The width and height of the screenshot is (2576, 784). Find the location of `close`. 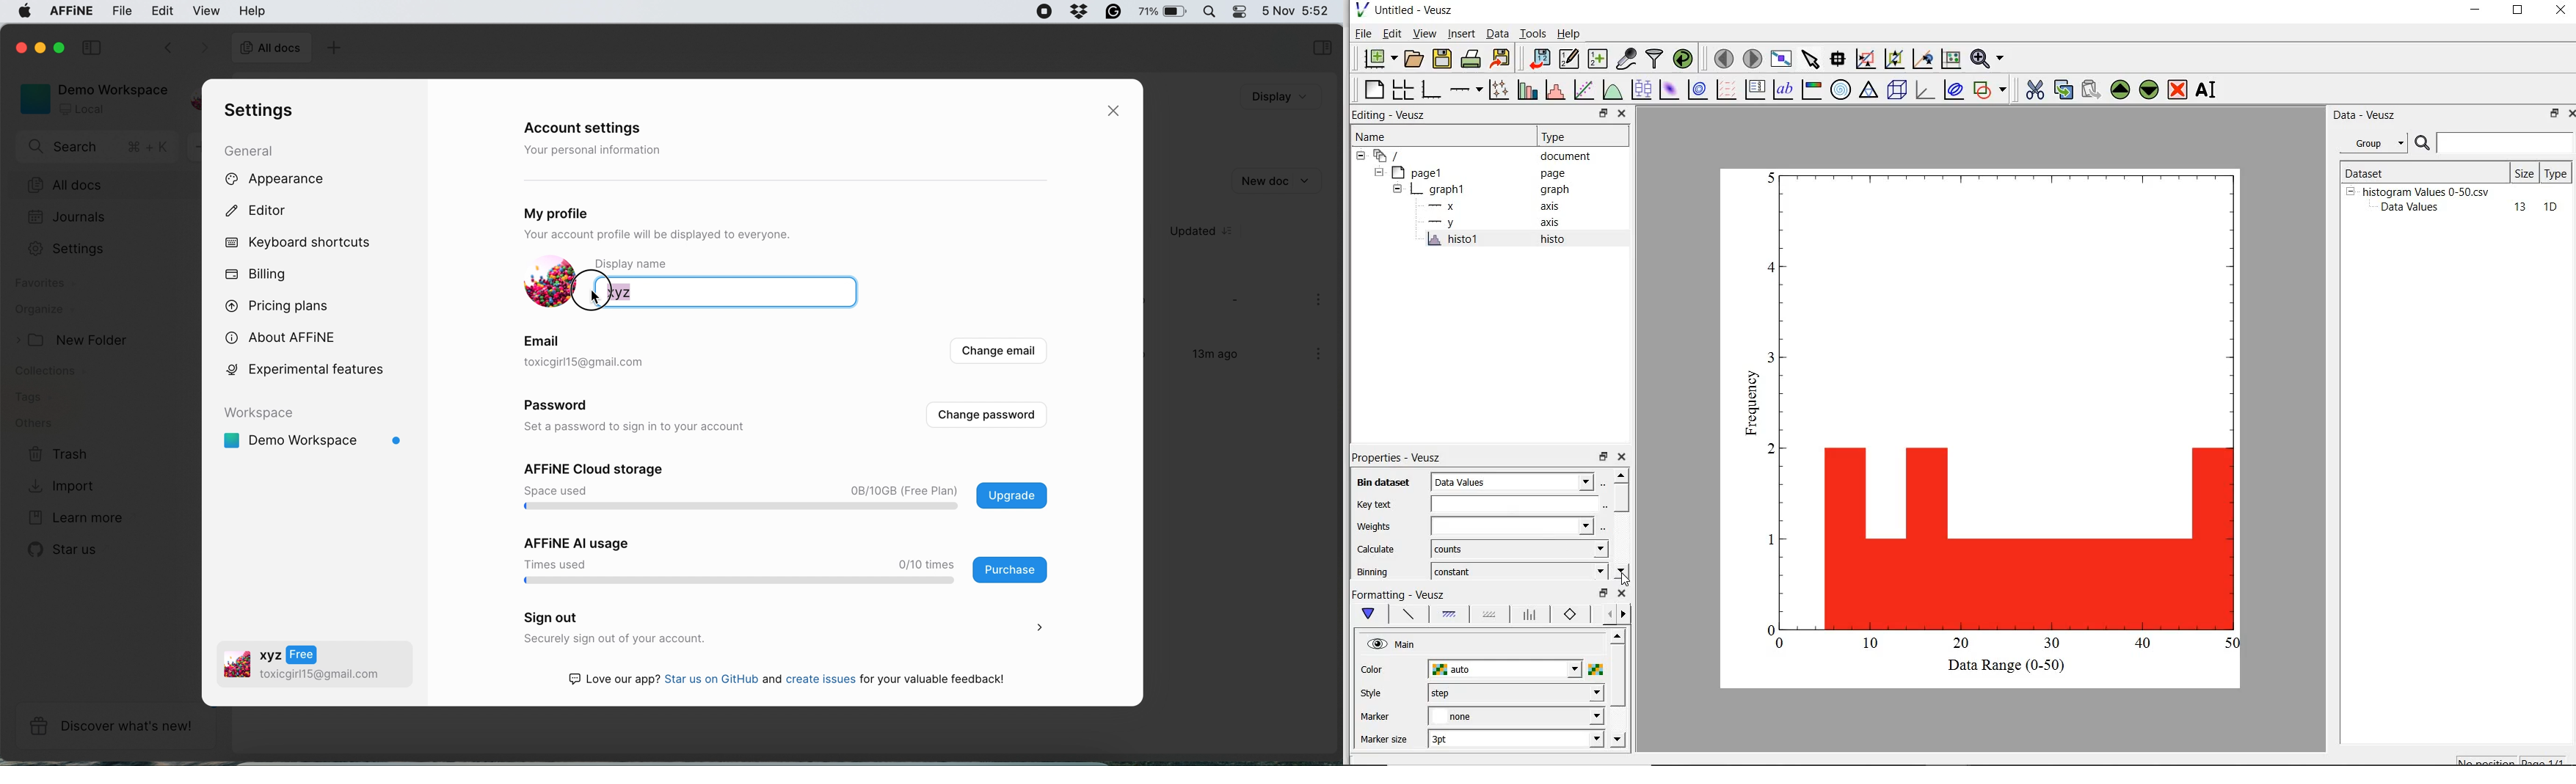

close is located at coordinates (2569, 115).